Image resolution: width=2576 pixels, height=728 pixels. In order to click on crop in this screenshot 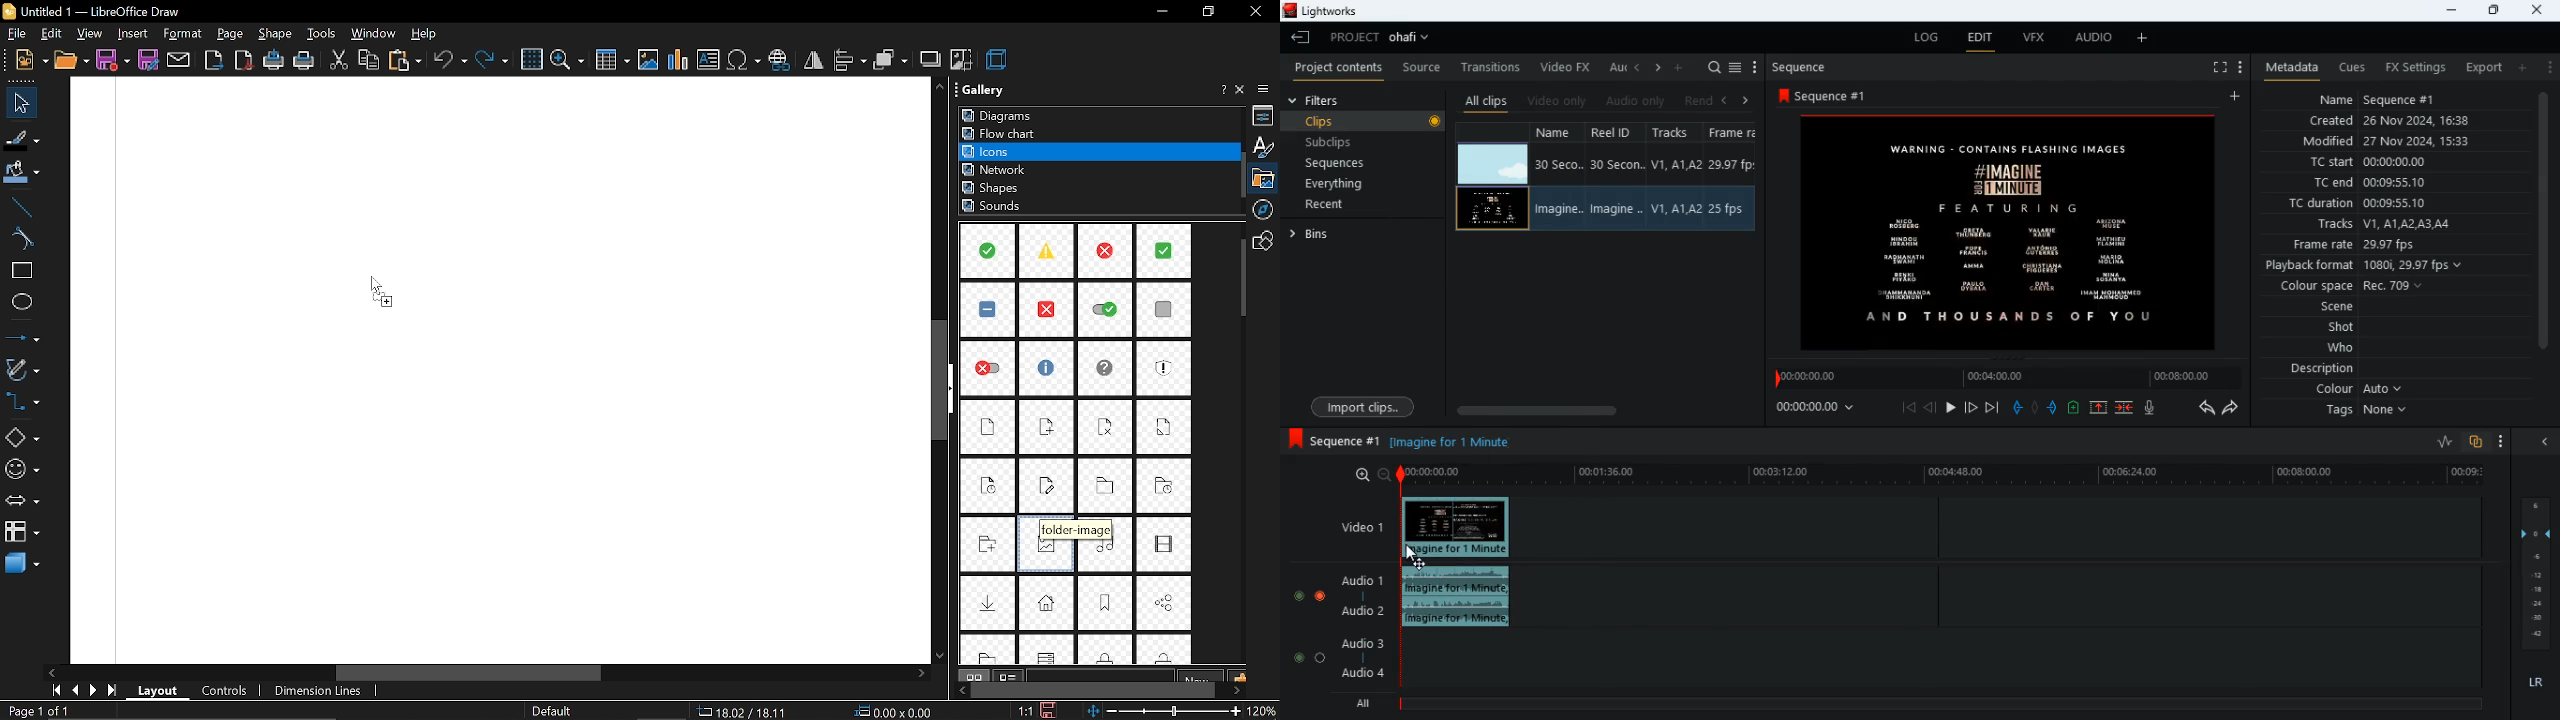, I will do `click(962, 62)`.